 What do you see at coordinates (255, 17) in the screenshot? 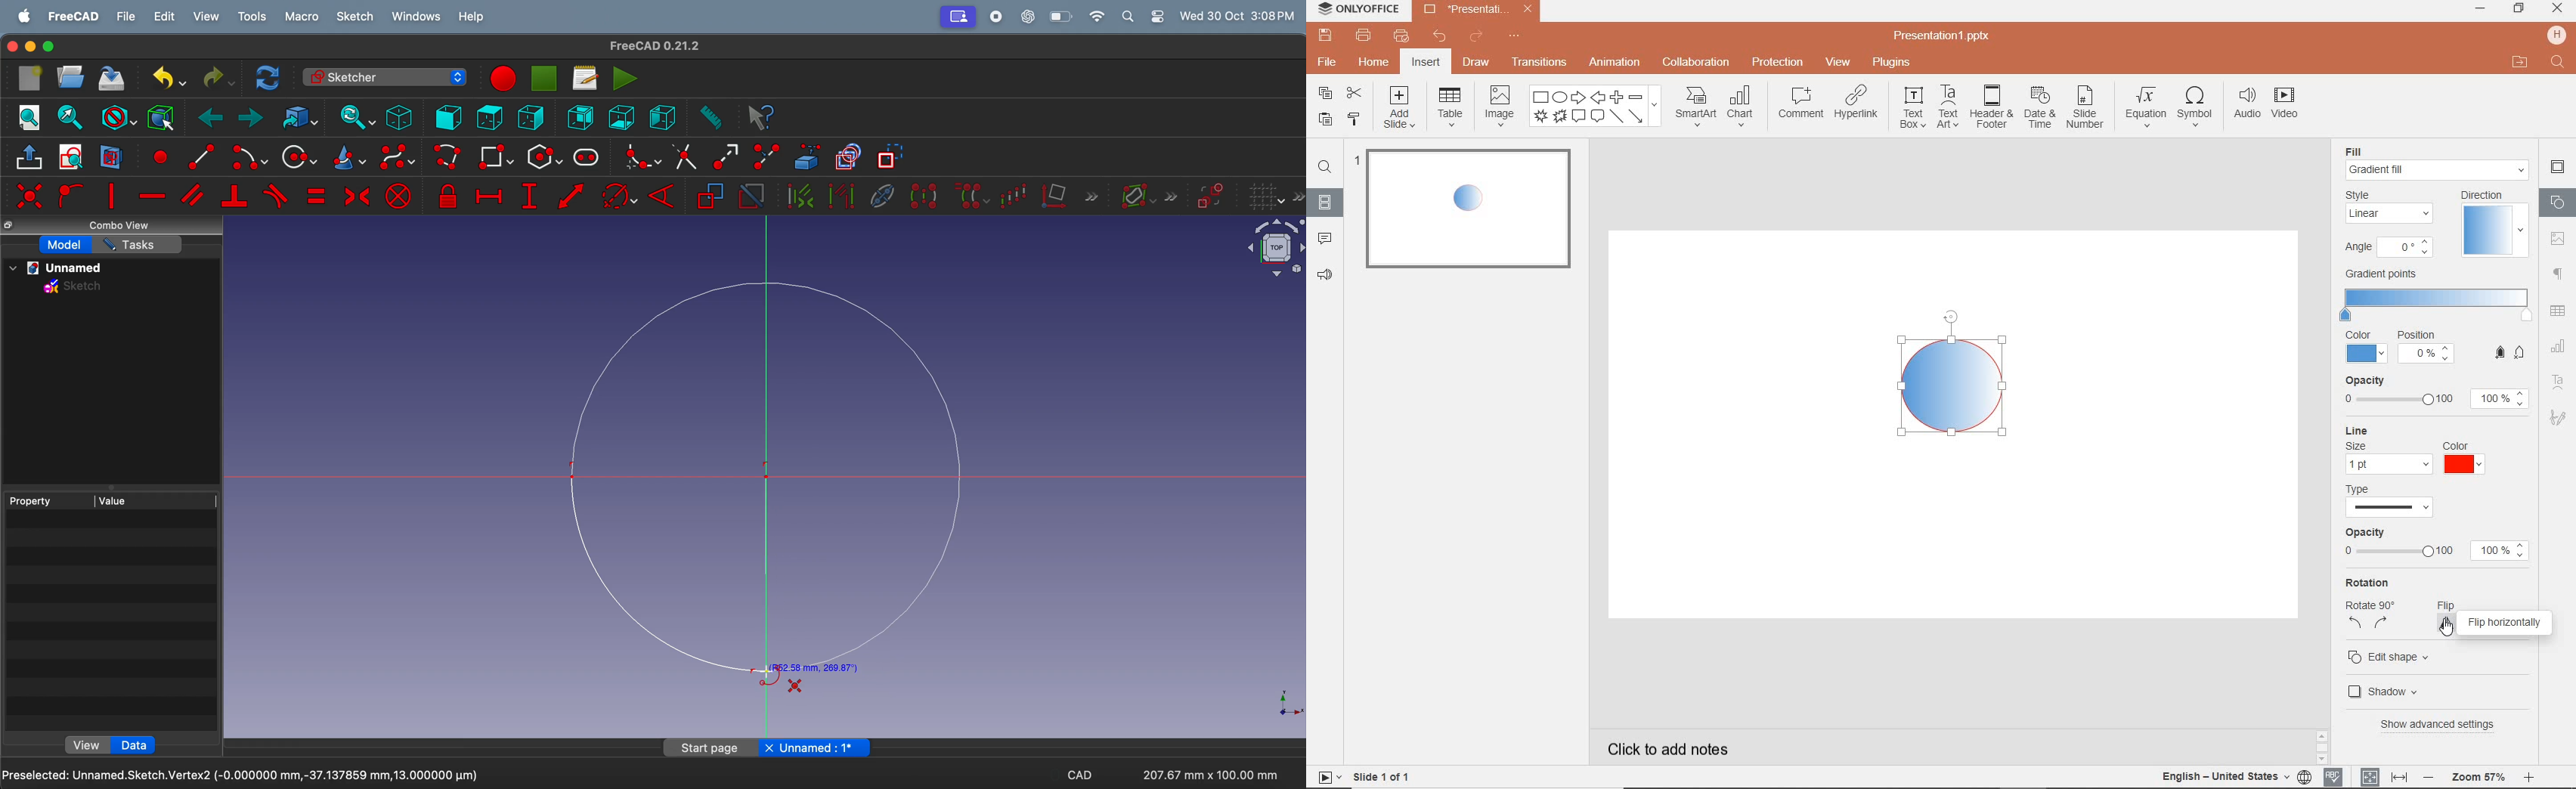
I see `tools` at bounding box center [255, 17].